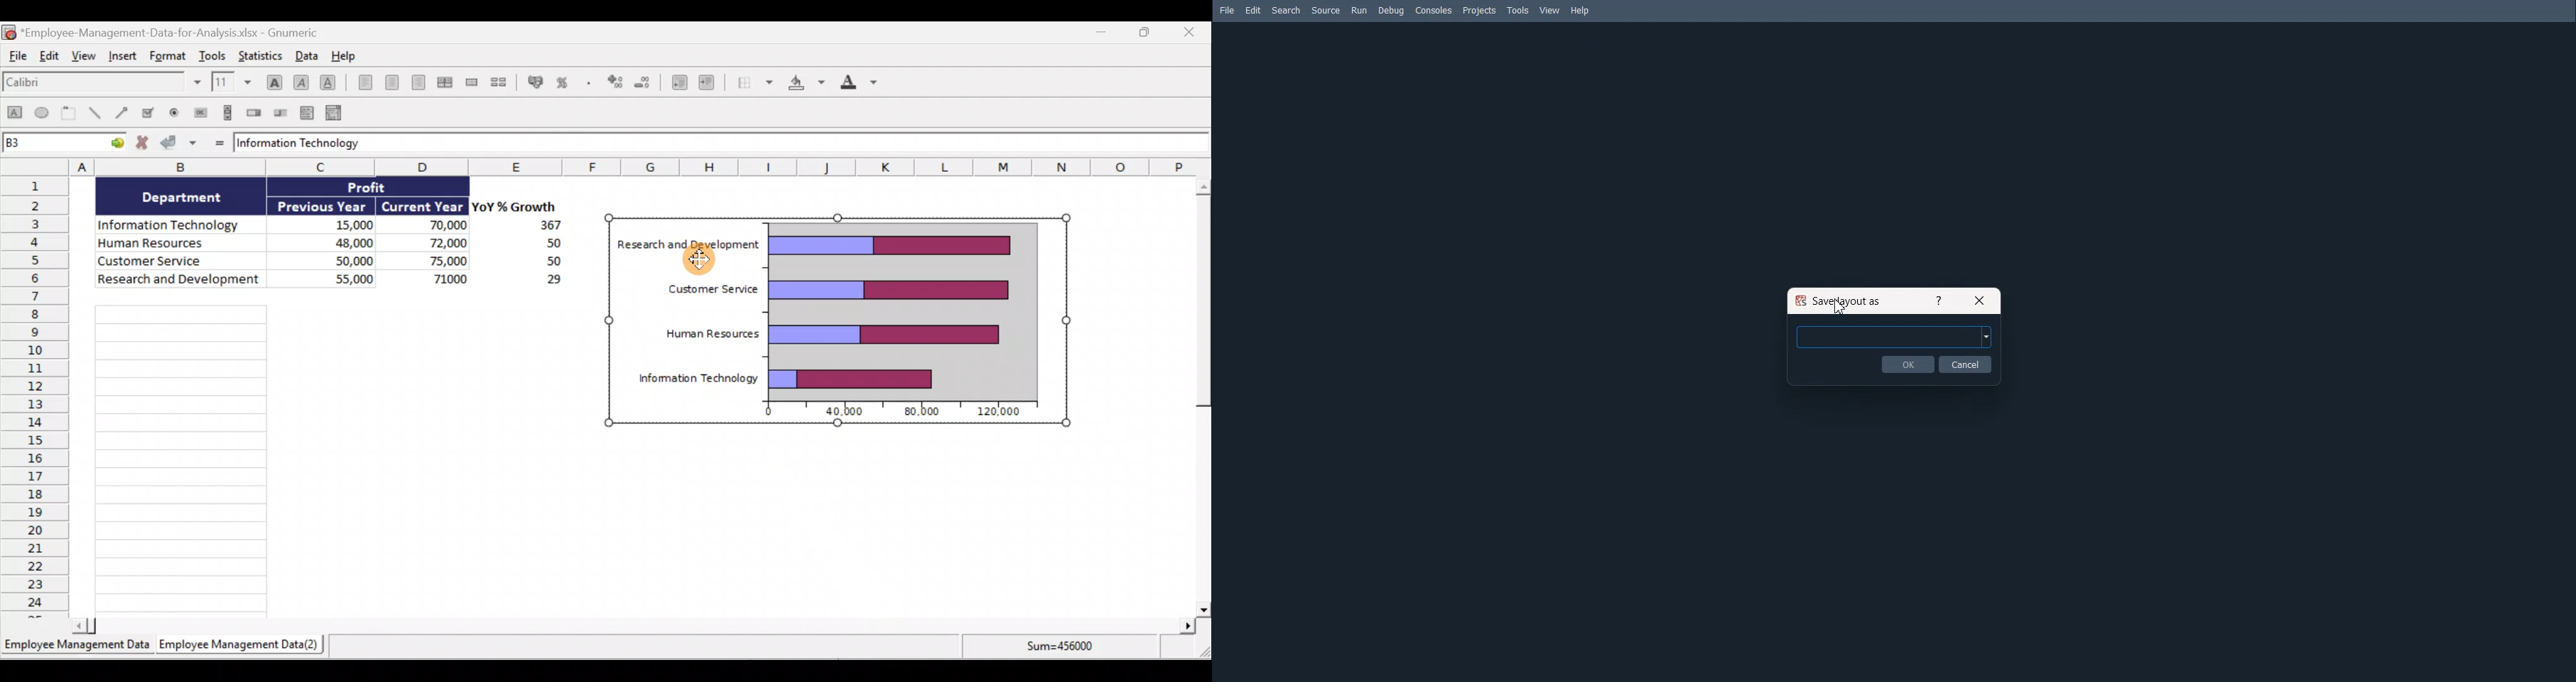 The image size is (2576, 700). Describe the element at coordinates (437, 244) in the screenshot. I see `72,000` at that location.